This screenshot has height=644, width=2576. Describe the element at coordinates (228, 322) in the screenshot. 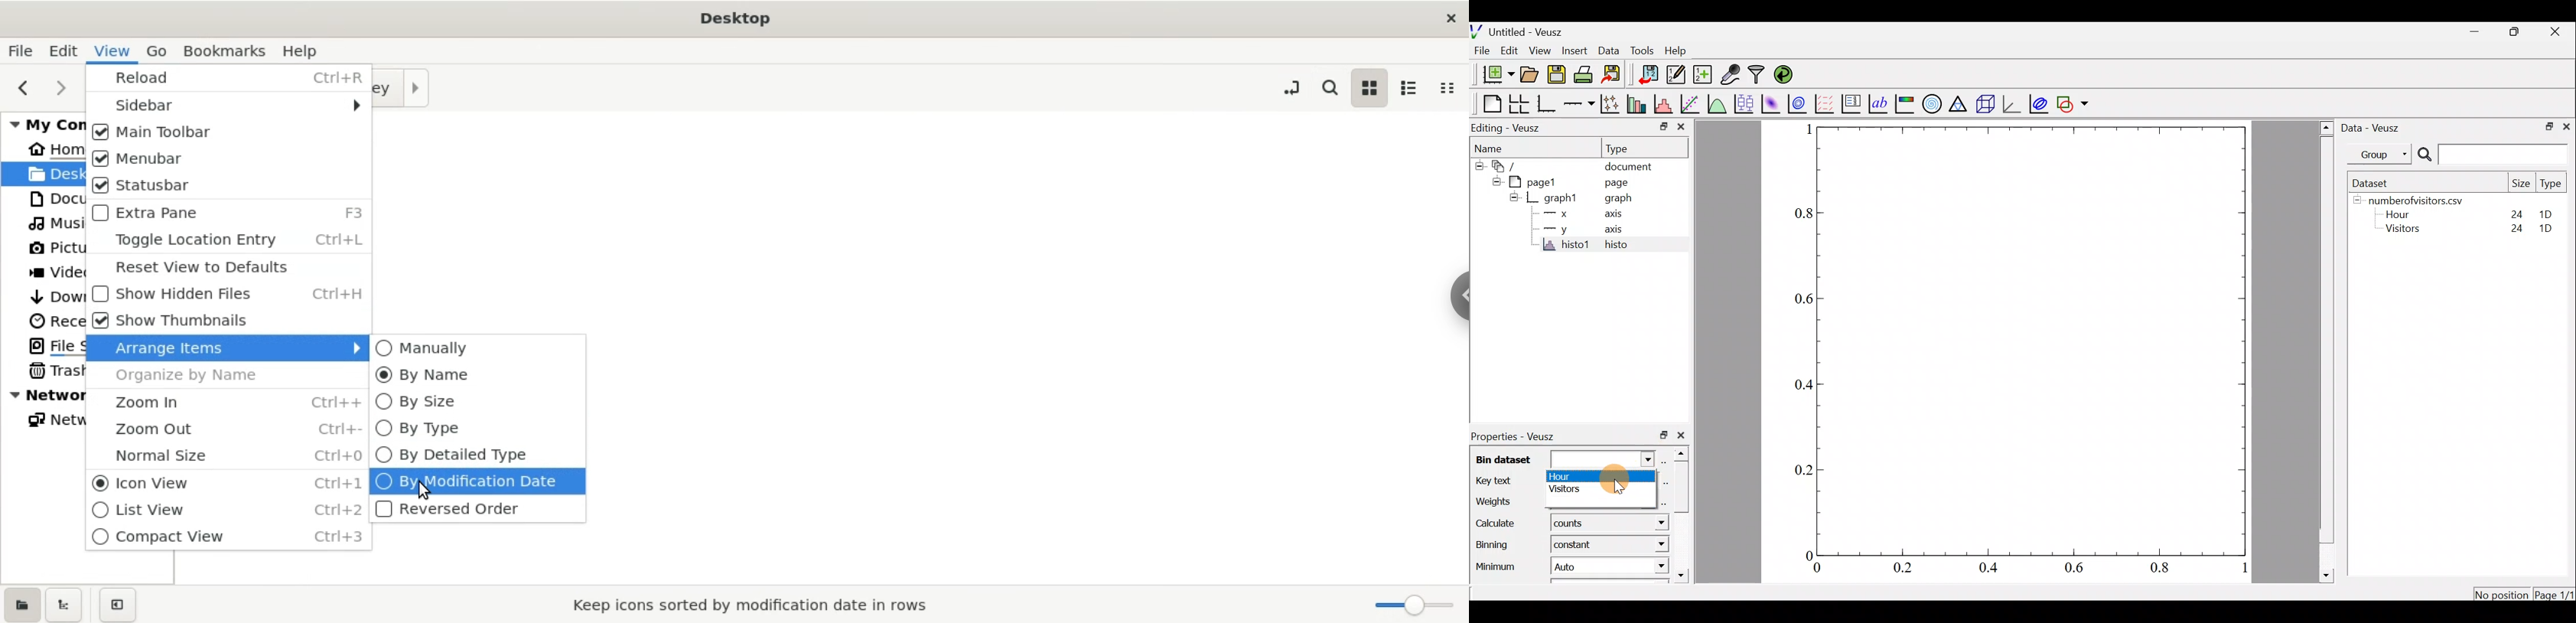

I see `show thumbnails` at that location.